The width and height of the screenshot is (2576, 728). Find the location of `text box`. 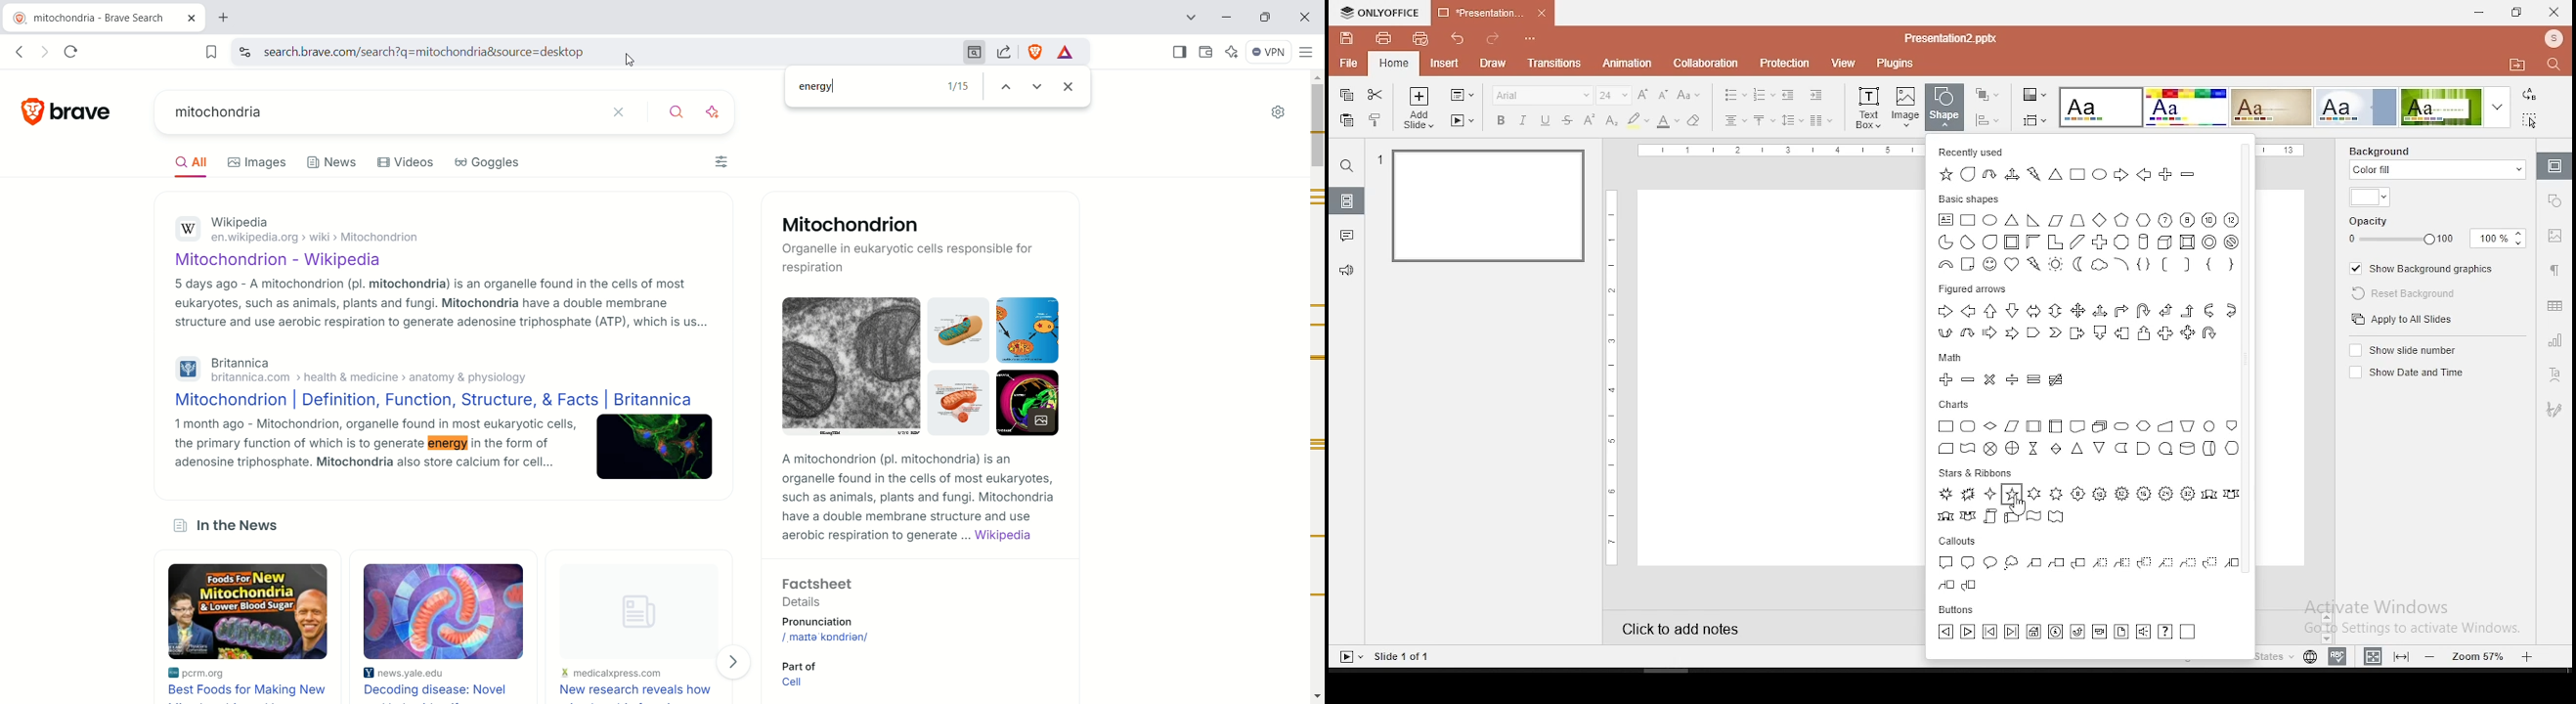

text box is located at coordinates (1867, 107).